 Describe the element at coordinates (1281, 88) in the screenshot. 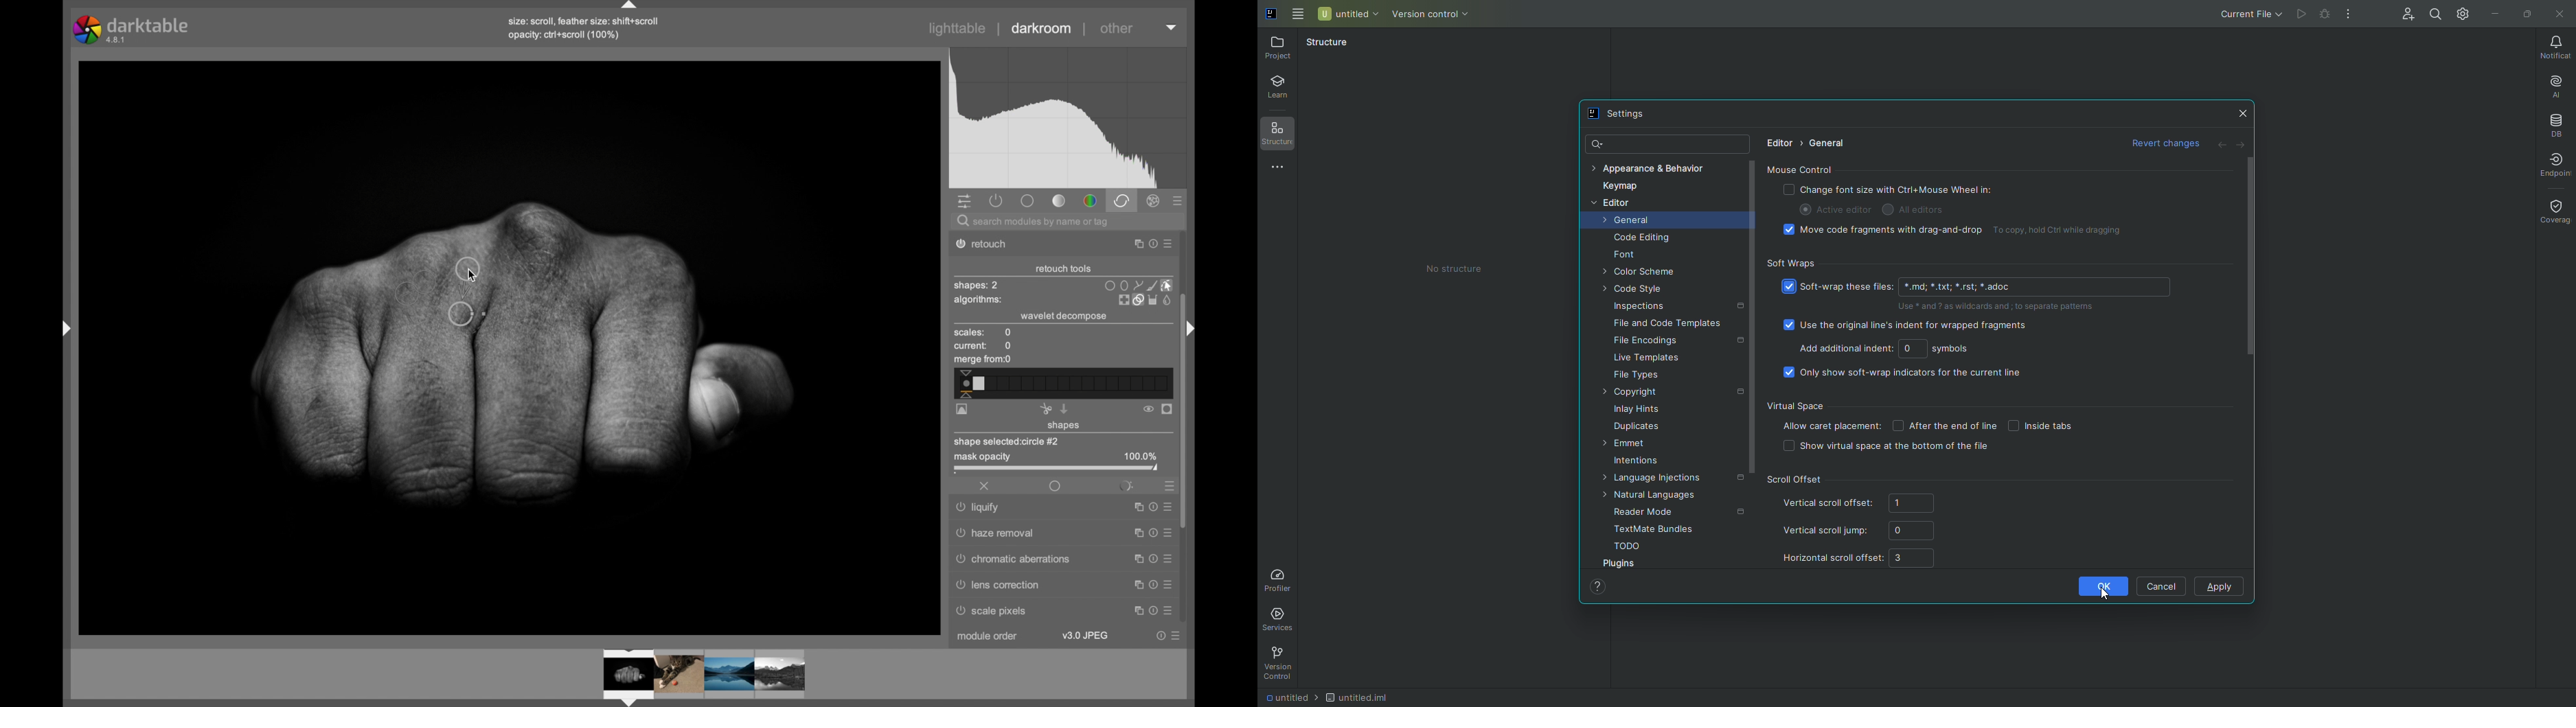

I see `Learn` at that location.